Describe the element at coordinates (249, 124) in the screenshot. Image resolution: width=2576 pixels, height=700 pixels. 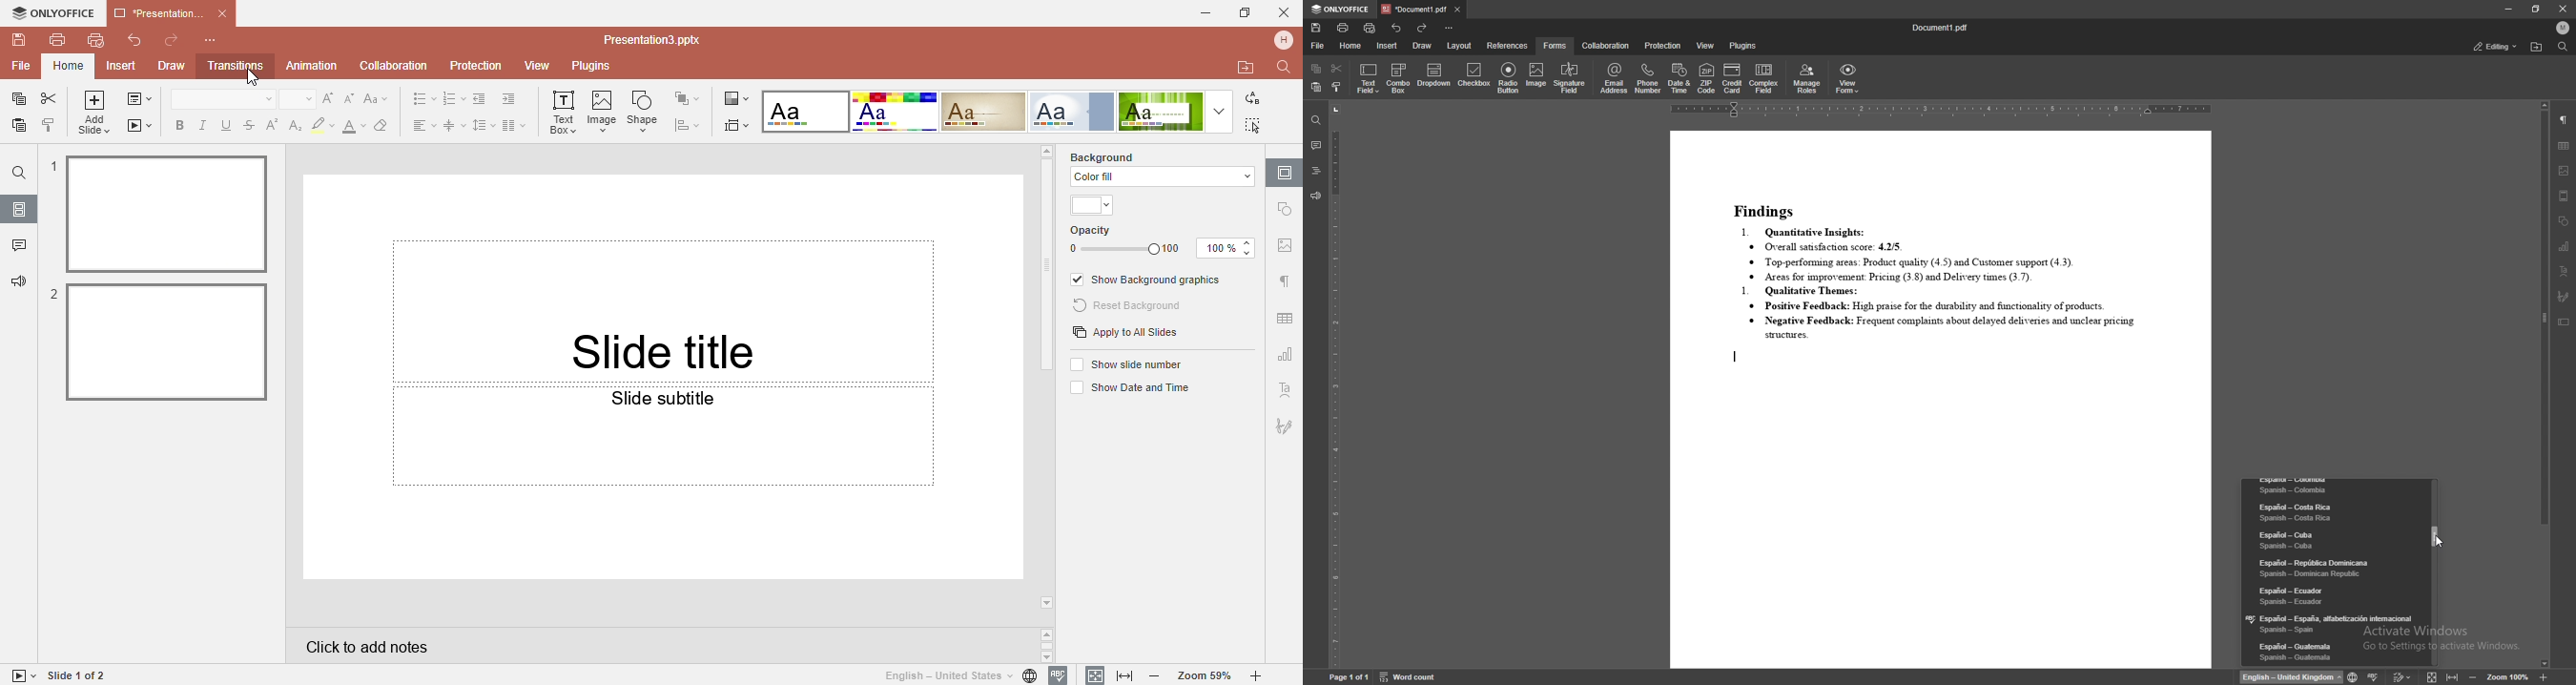
I see `Strikethrough` at that location.